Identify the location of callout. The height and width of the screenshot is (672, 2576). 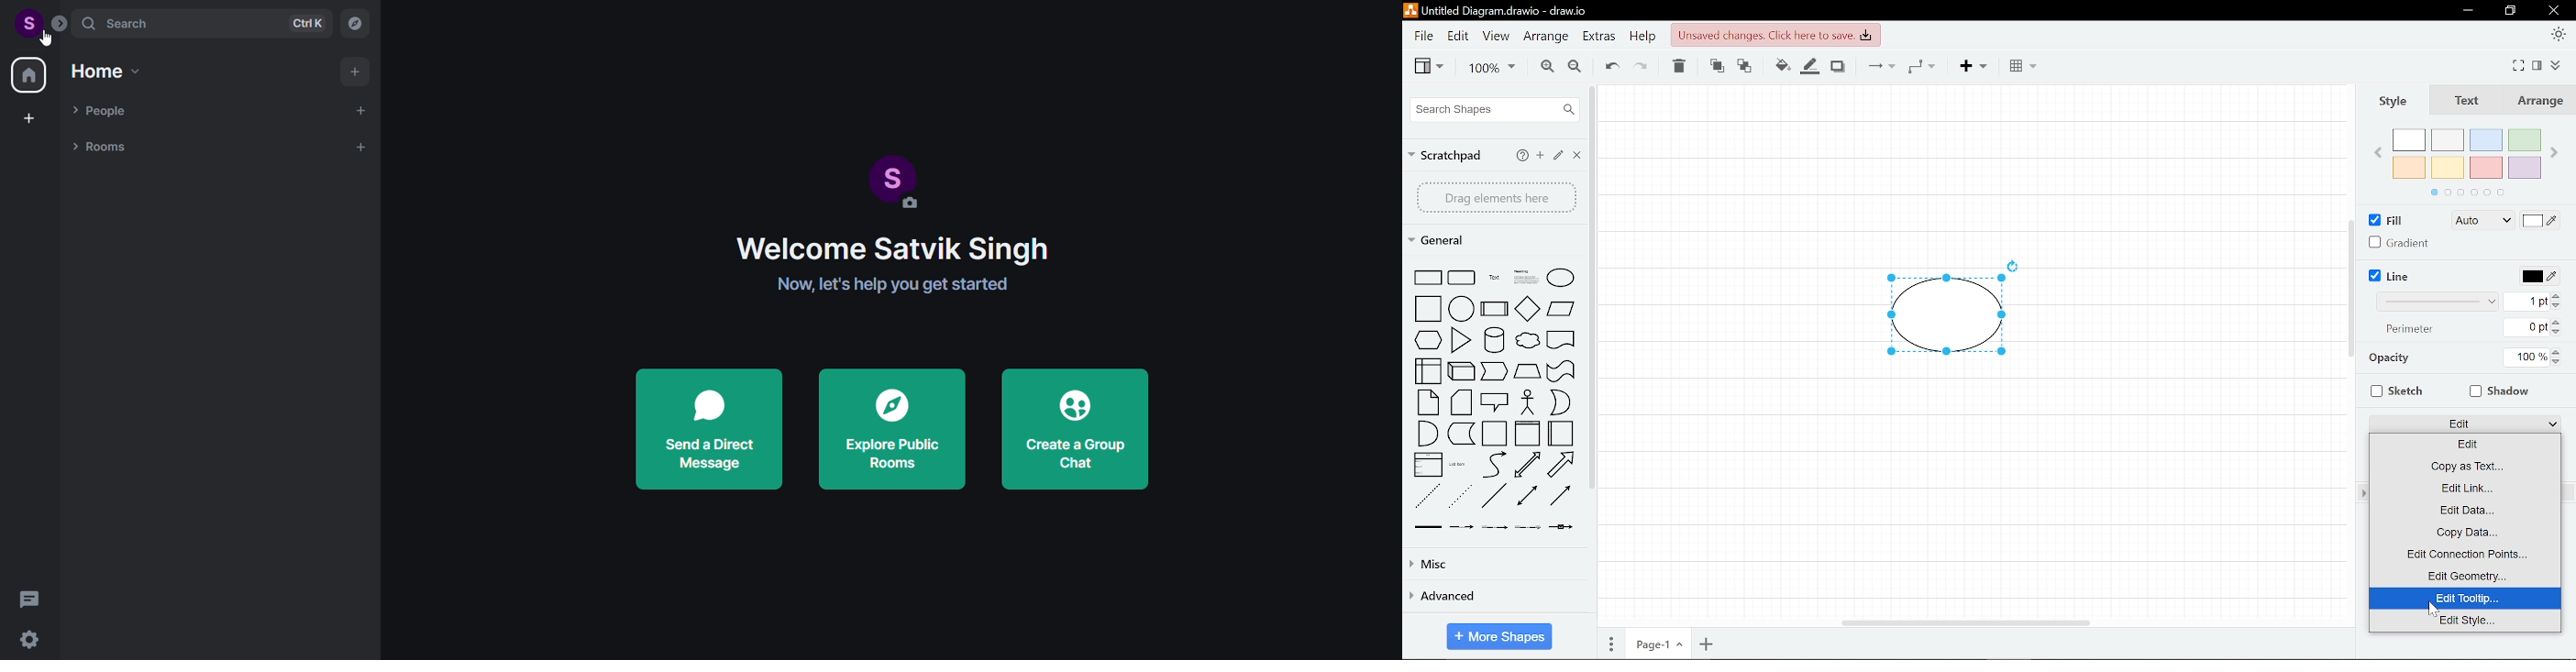
(1495, 403).